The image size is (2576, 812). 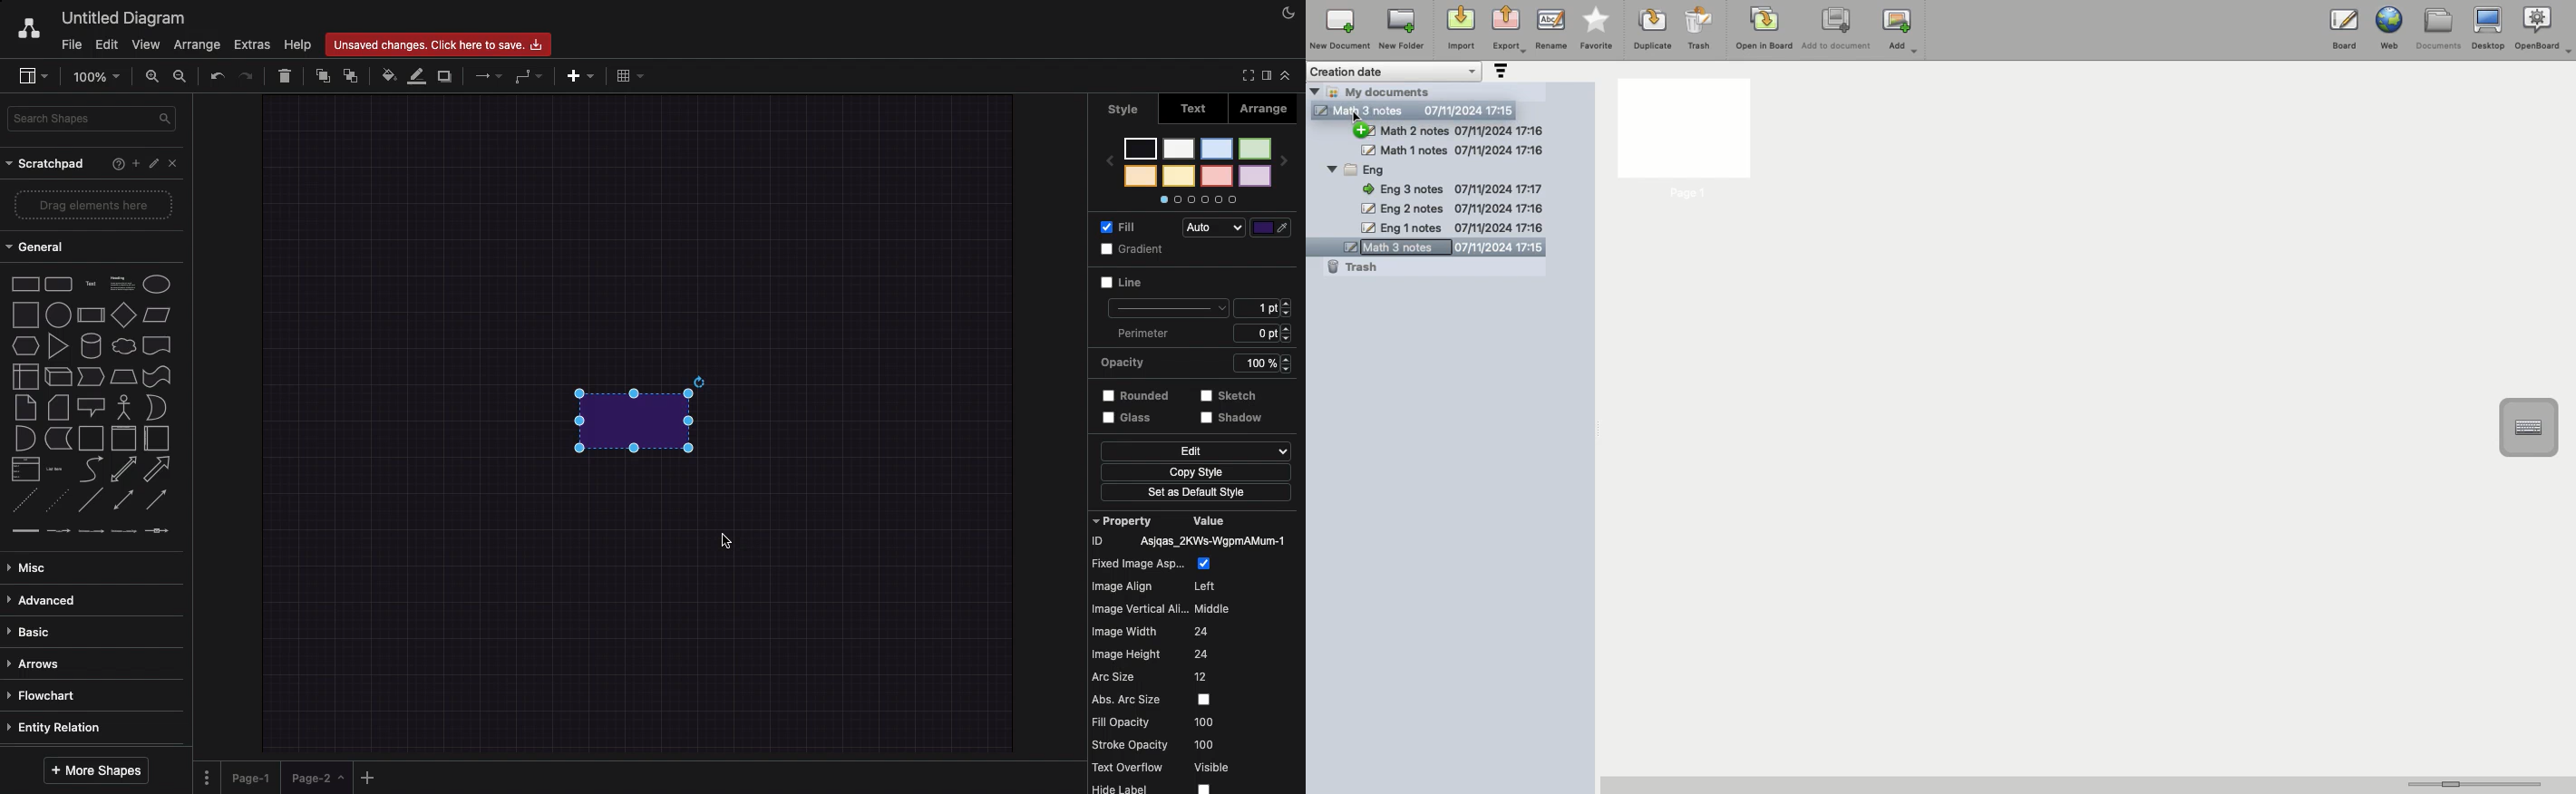 I want to click on curve, so click(x=91, y=469).